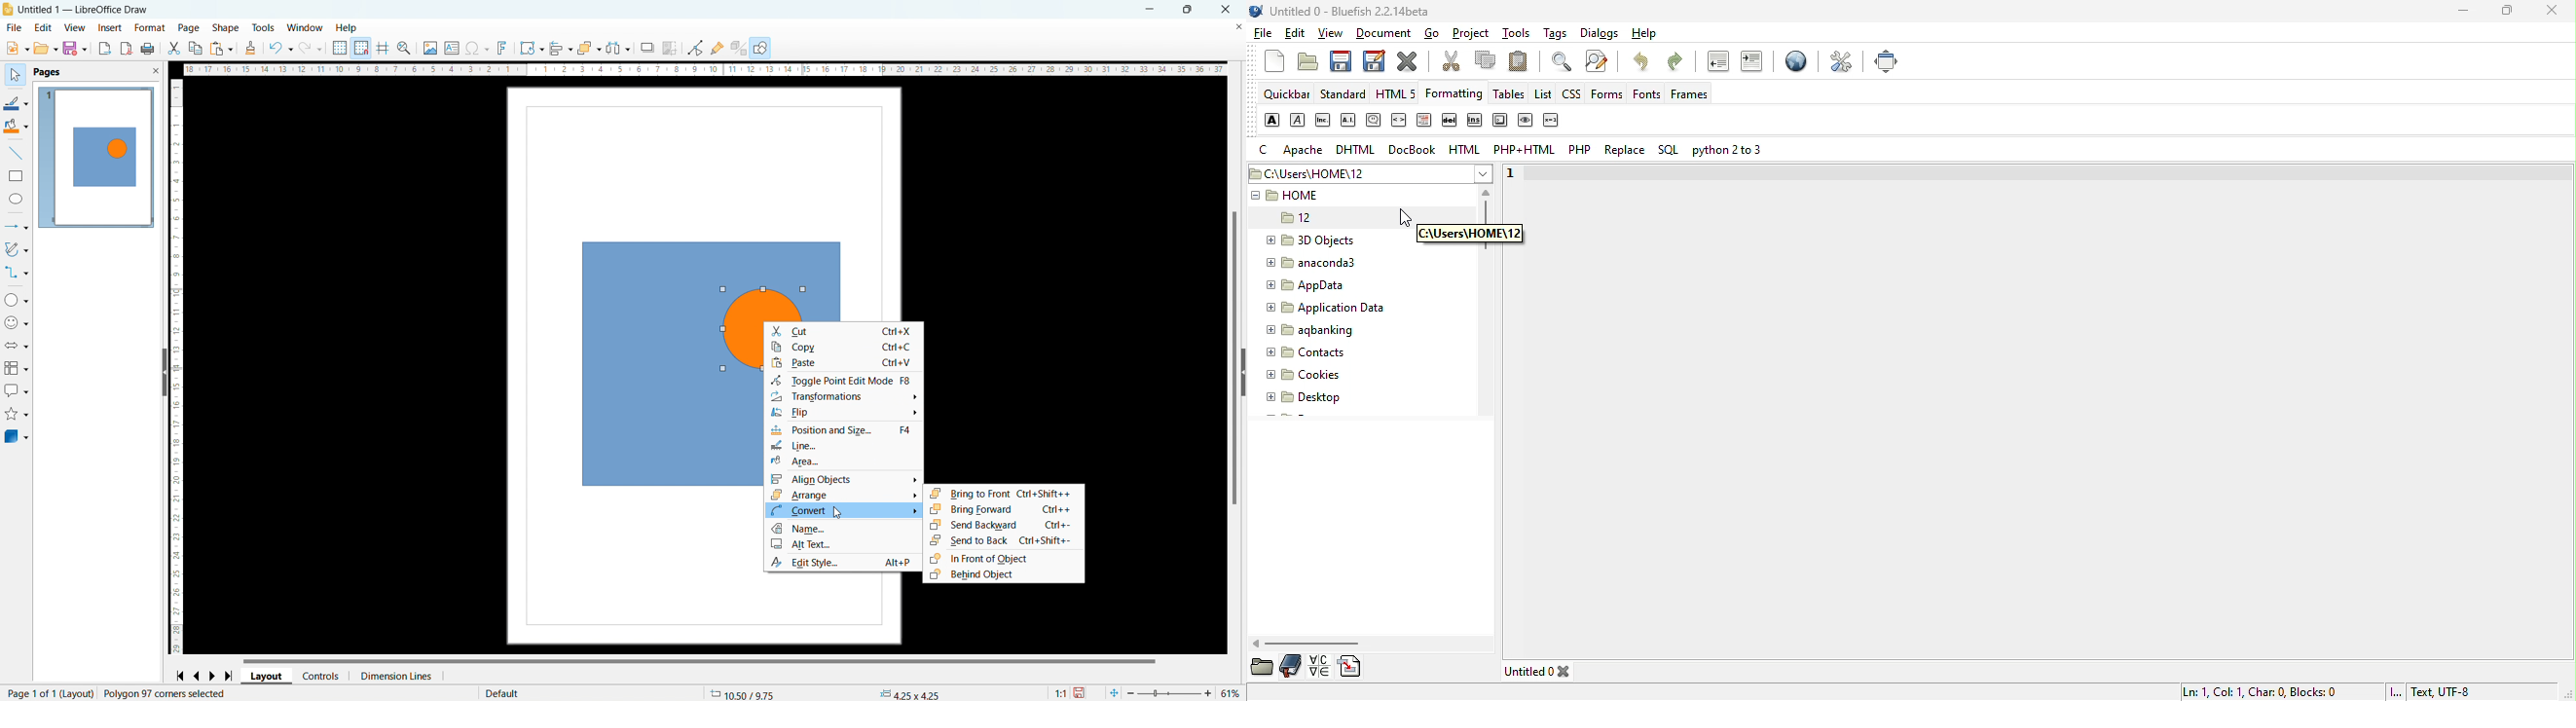 Image resolution: width=2576 pixels, height=728 pixels. Describe the element at coordinates (1059, 692) in the screenshot. I see `1:1` at that location.